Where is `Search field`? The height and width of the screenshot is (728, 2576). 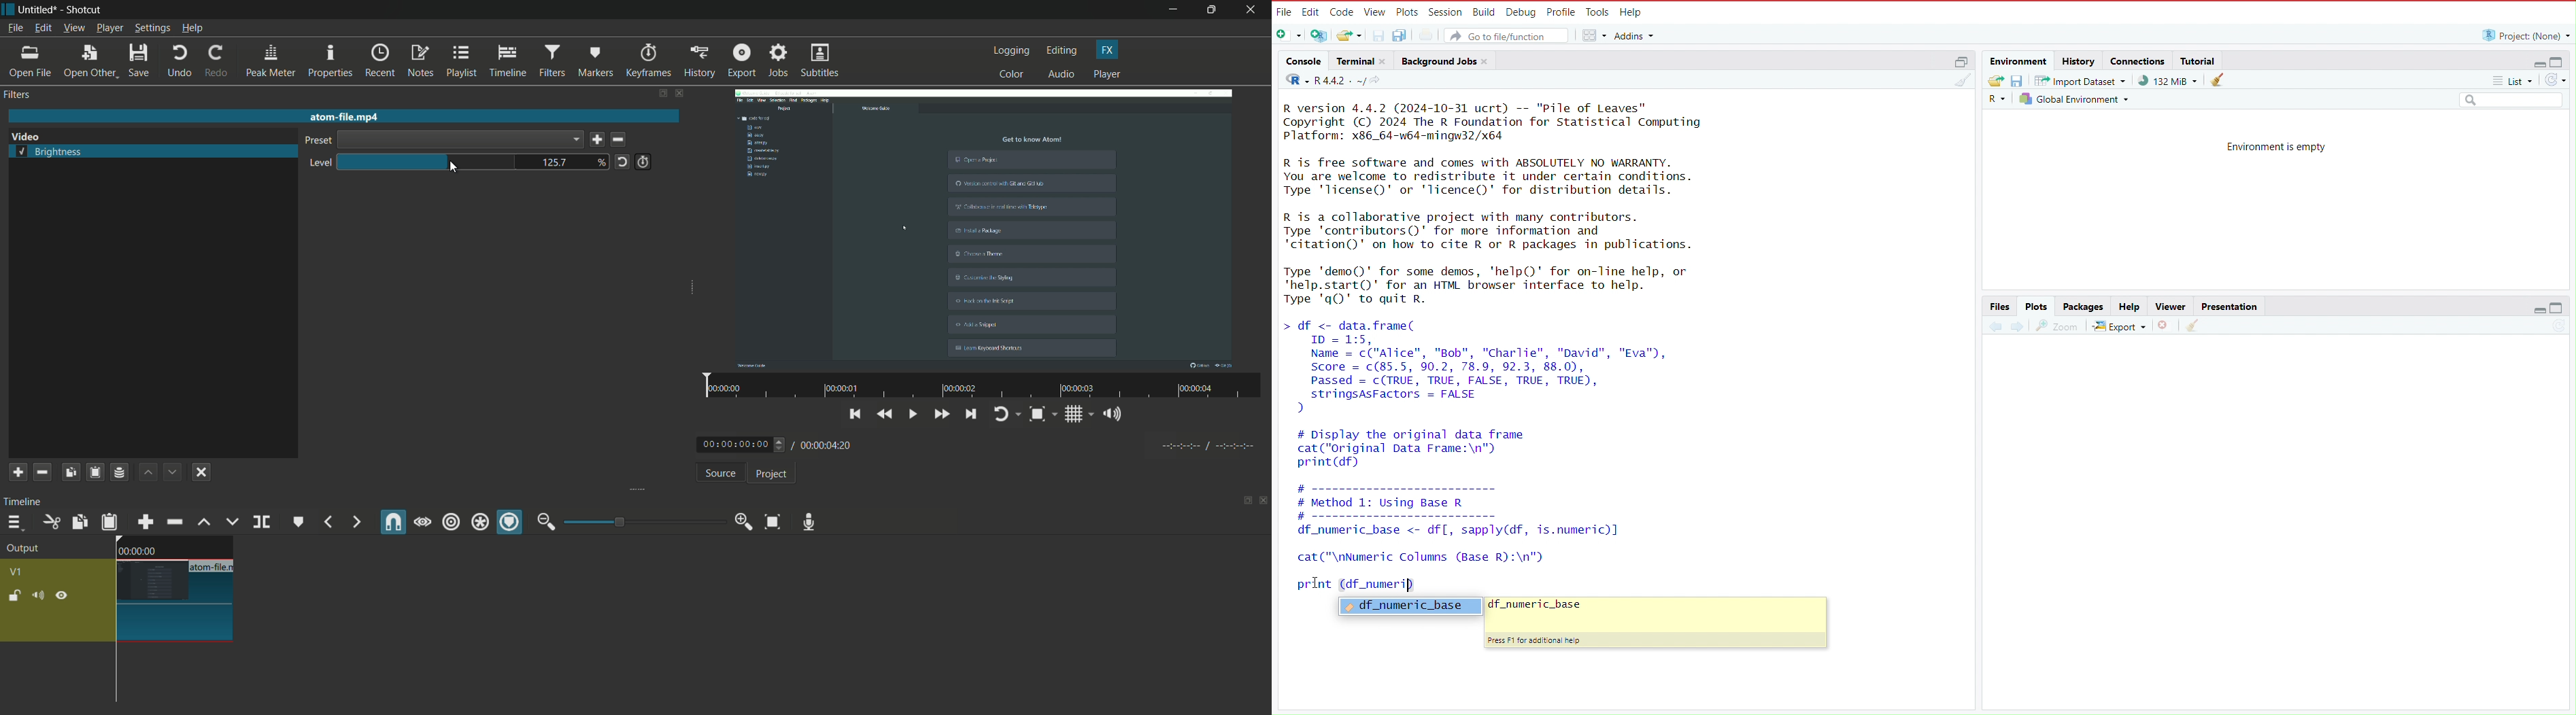 Search field is located at coordinates (2513, 99).